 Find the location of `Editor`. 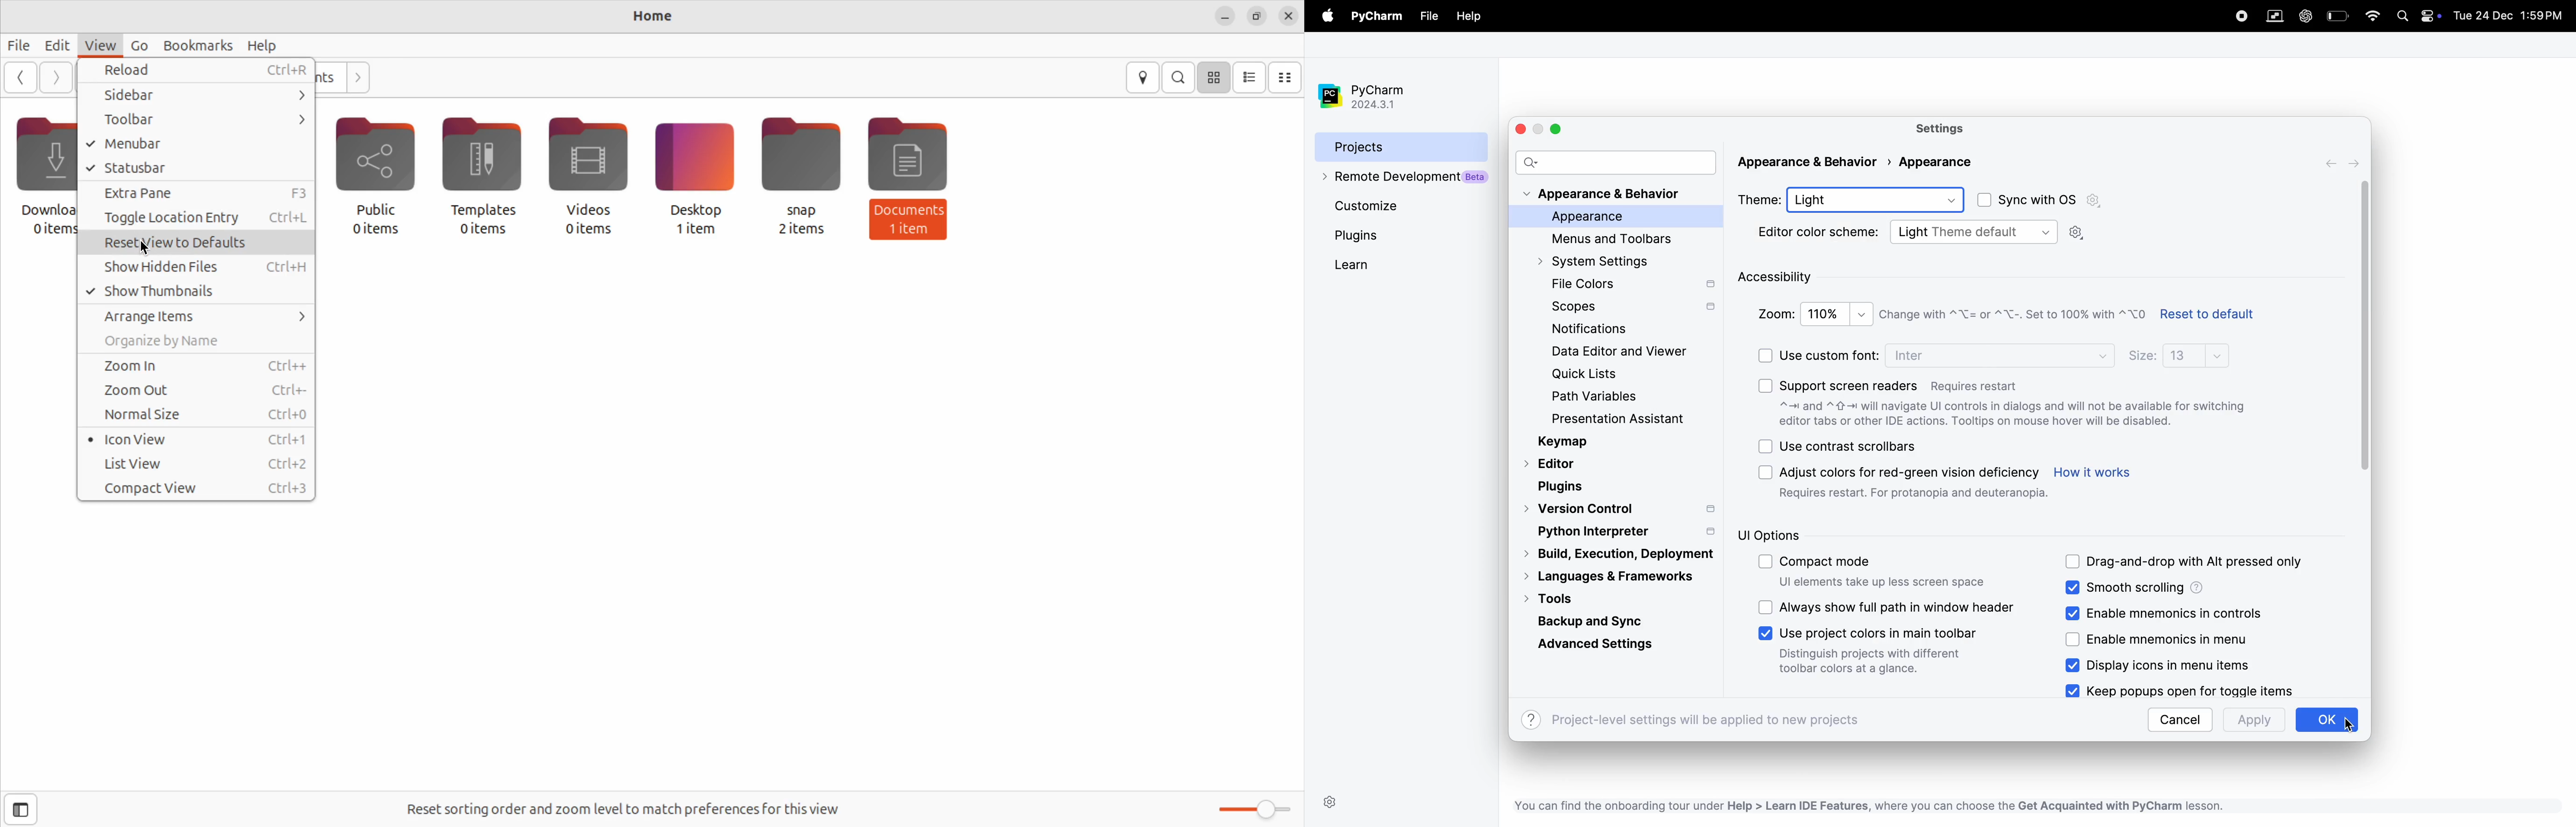

Editor is located at coordinates (1554, 463).